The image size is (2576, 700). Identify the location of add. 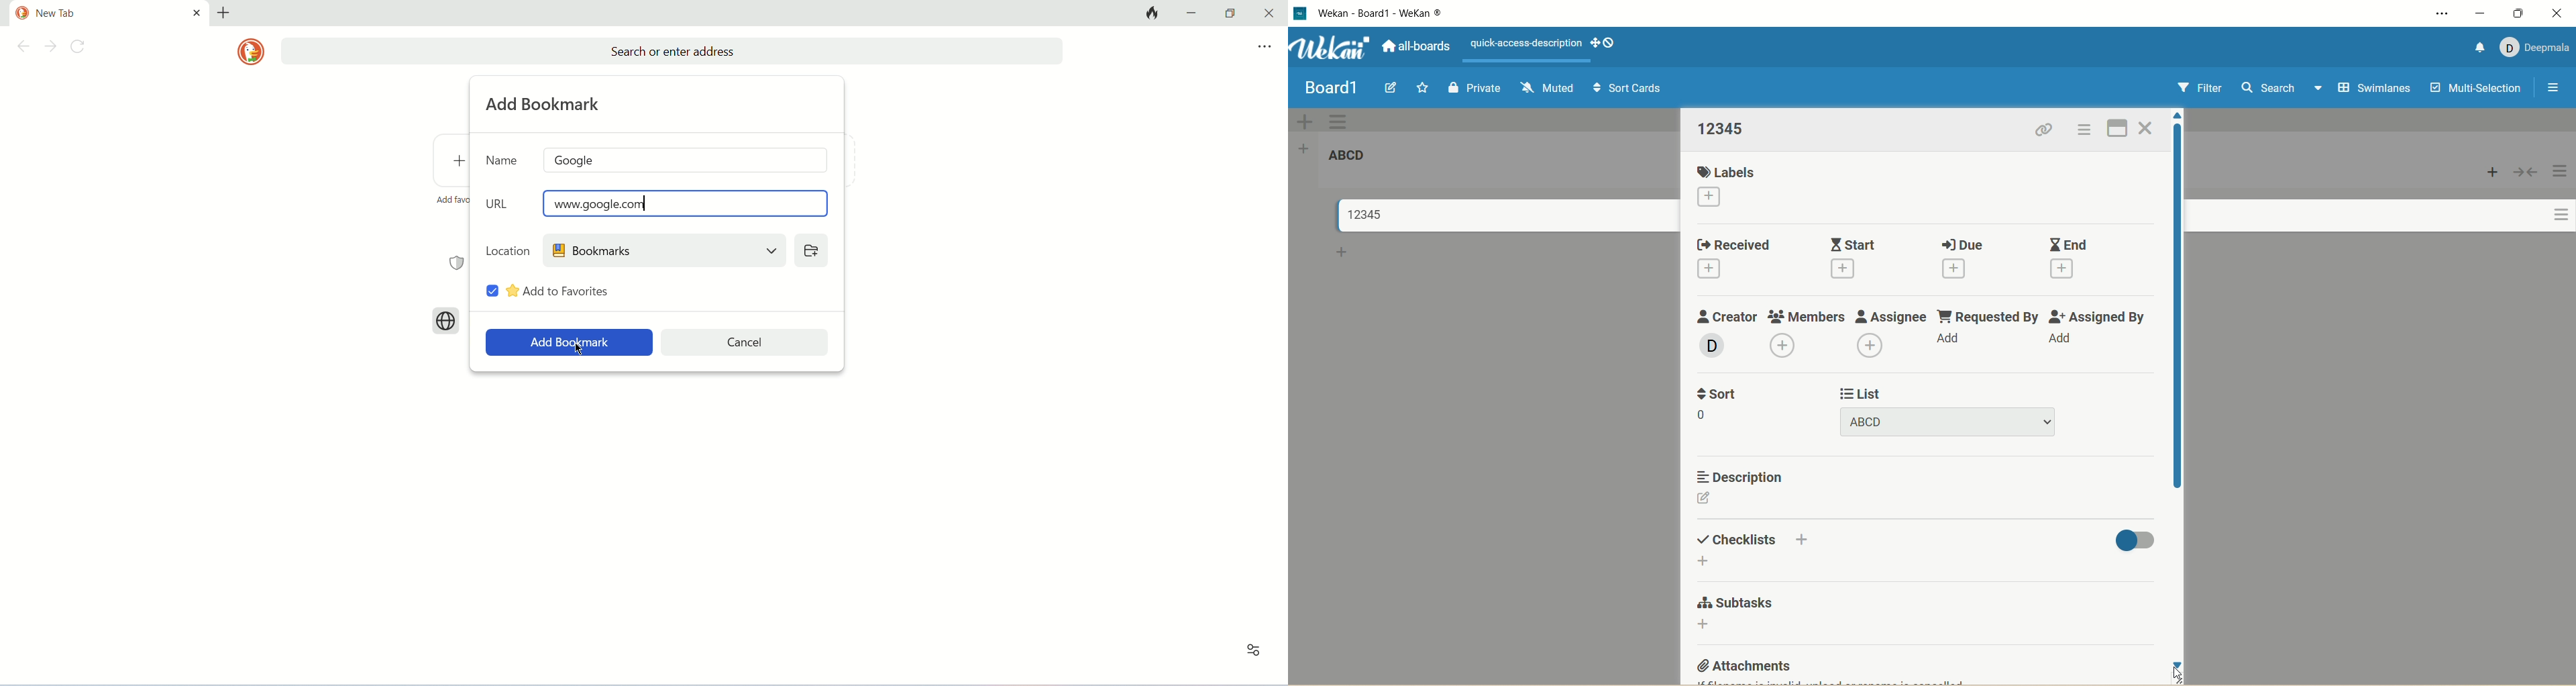
(1959, 269).